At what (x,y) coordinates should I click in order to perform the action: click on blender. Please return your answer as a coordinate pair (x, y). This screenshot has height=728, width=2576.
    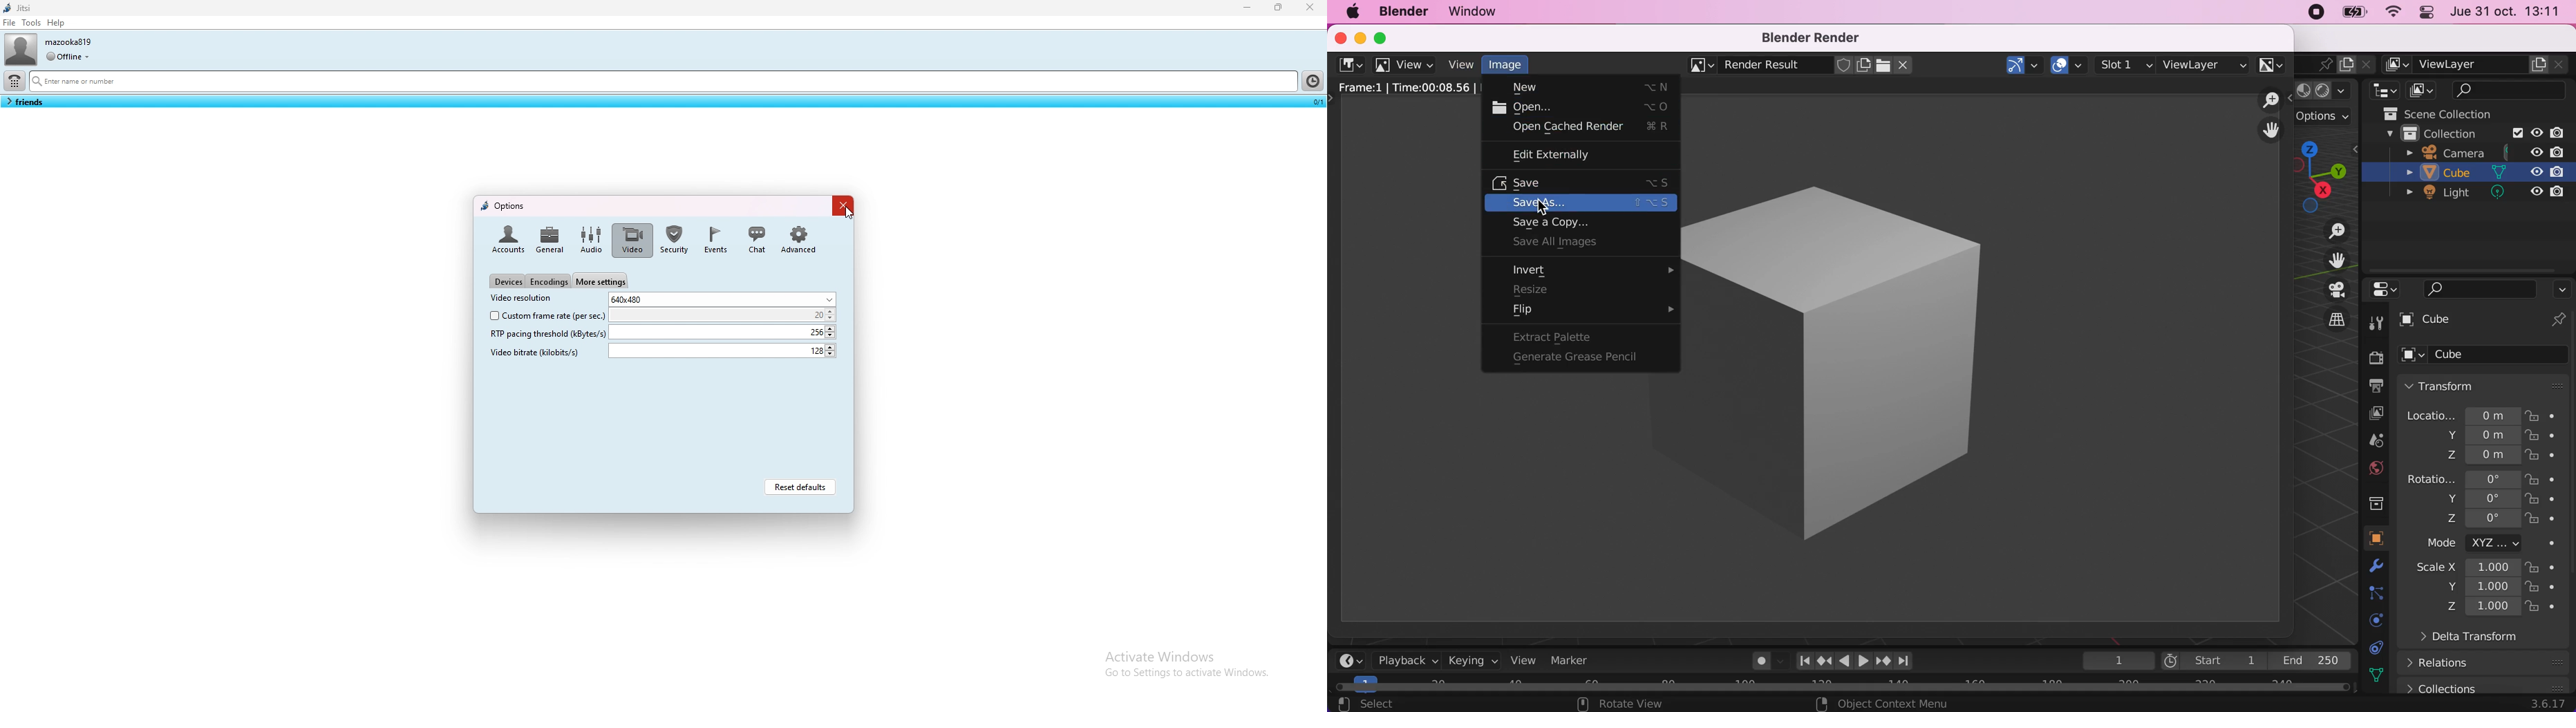
    Looking at the image, I should click on (1349, 64).